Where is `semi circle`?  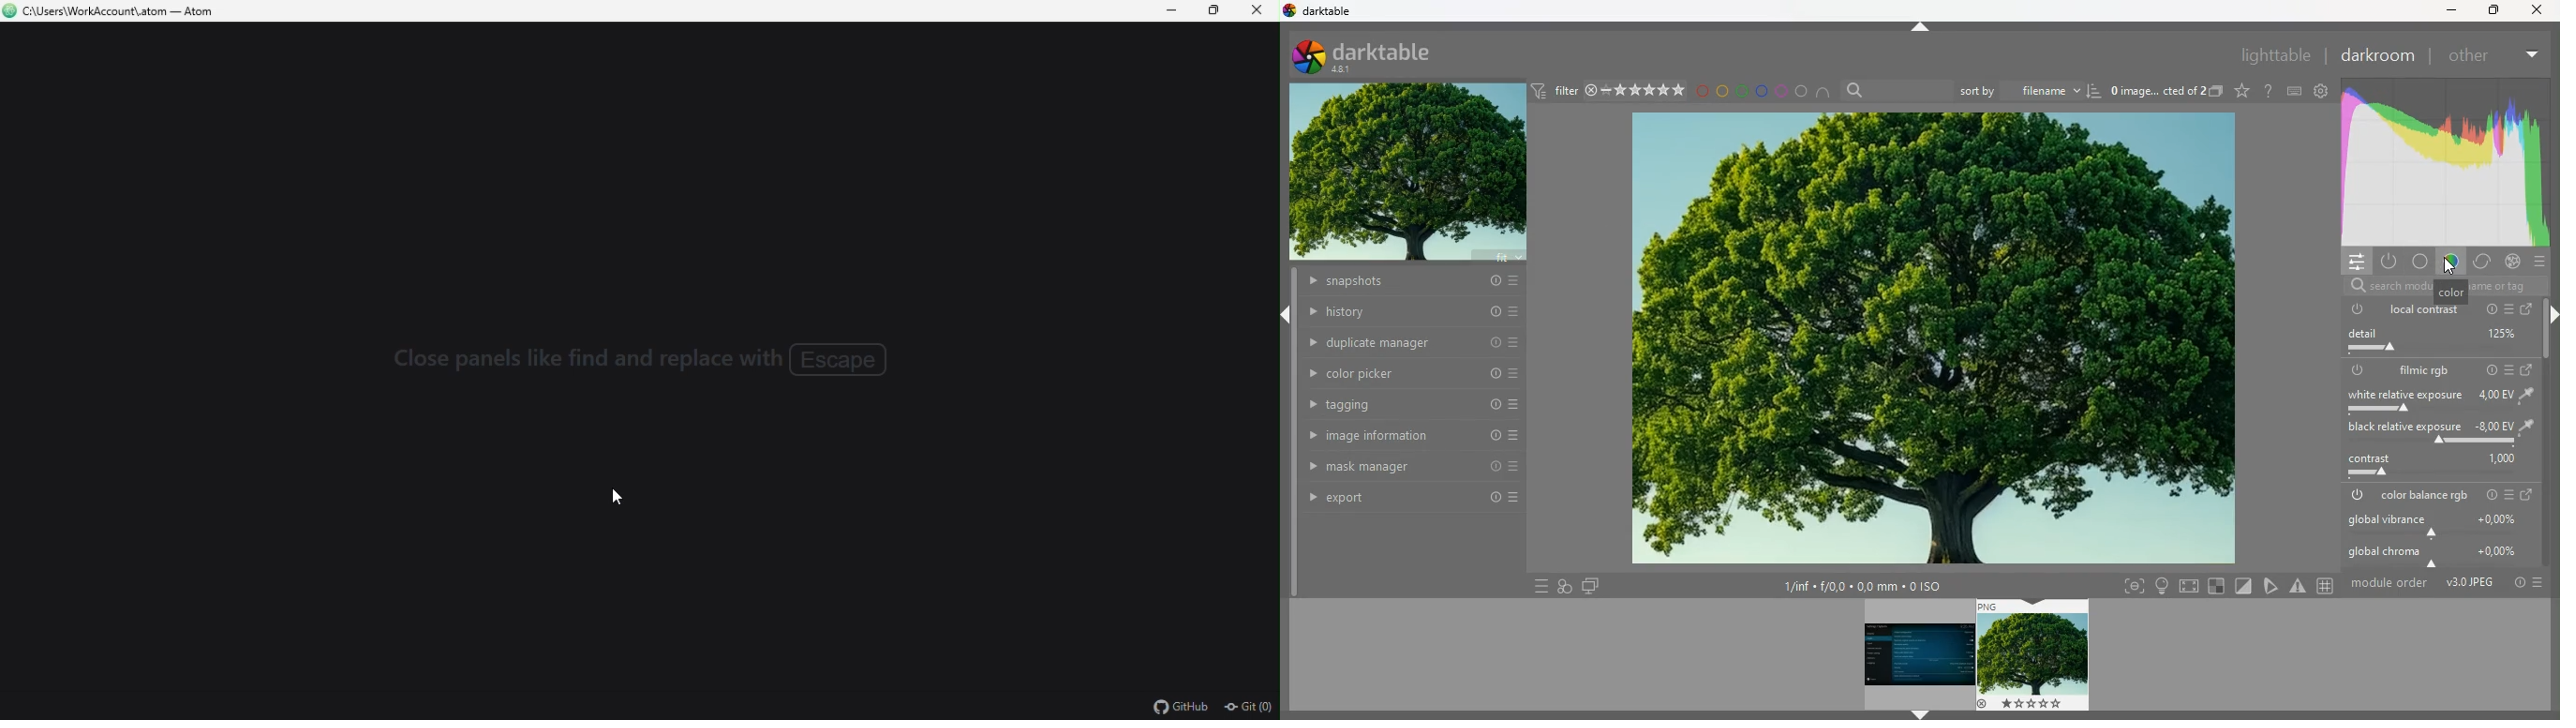 semi circle is located at coordinates (1828, 95).